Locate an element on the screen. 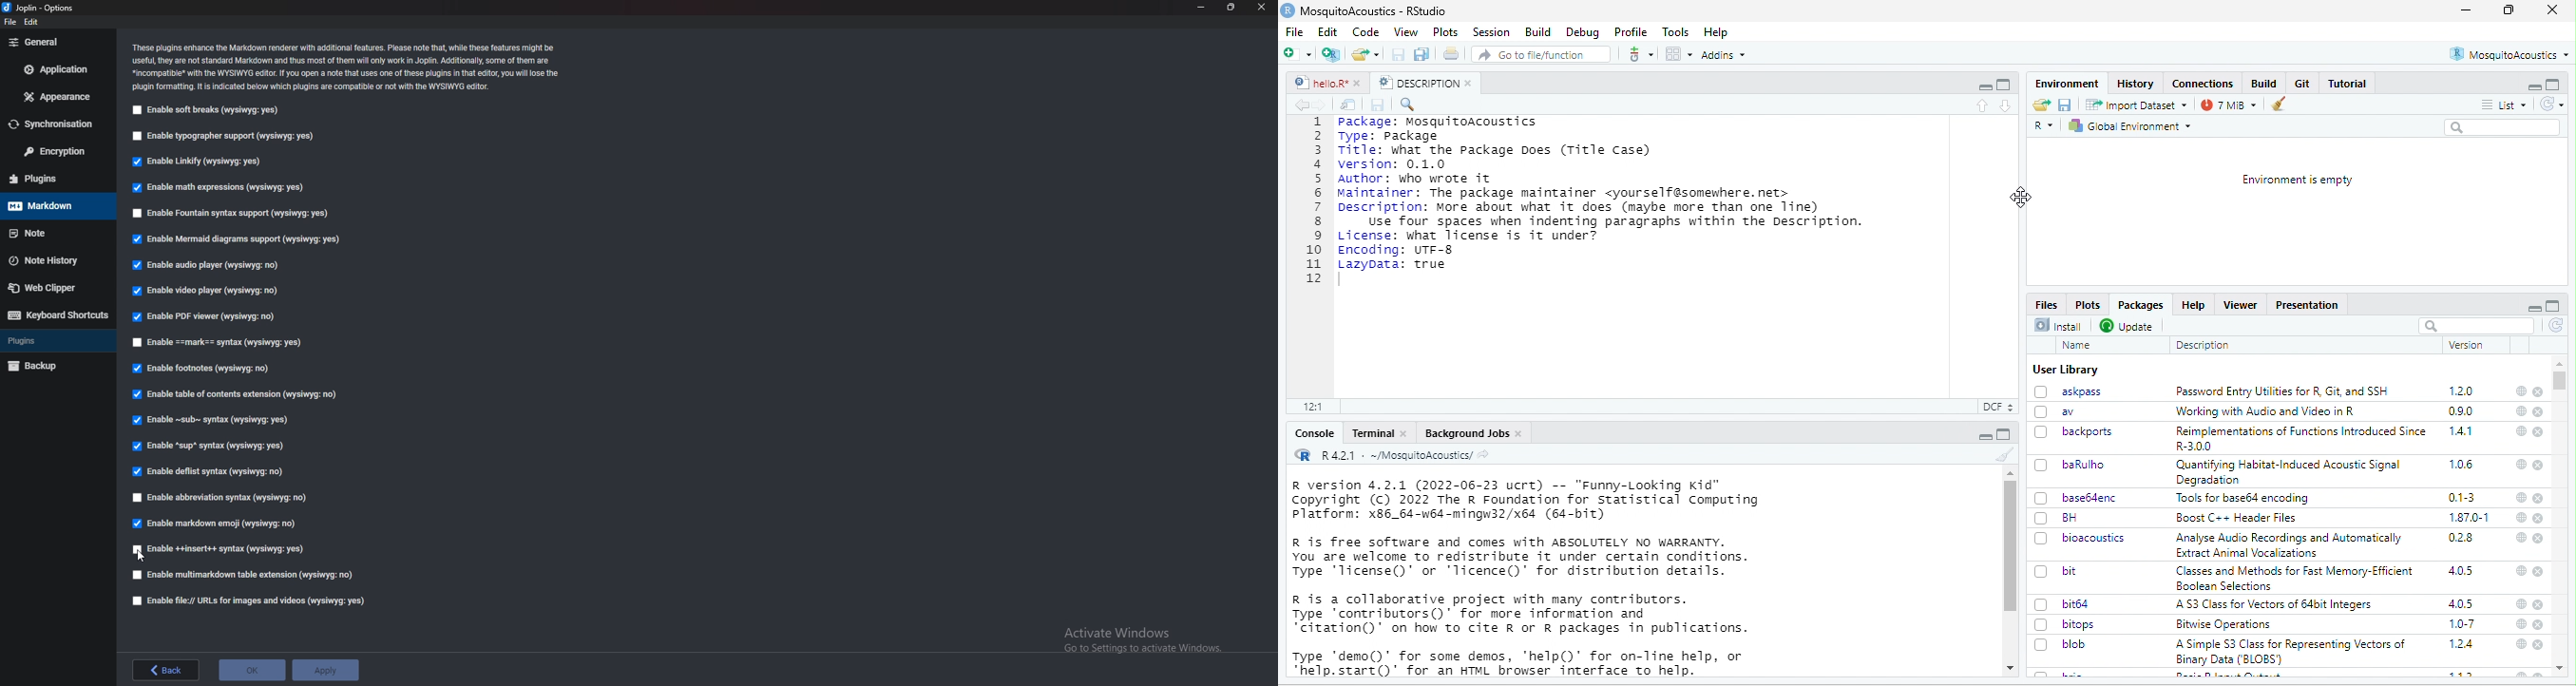  ‘Quantifying Habitat-Induced Acoustic Signal Degradation is located at coordinates (2291, 472).